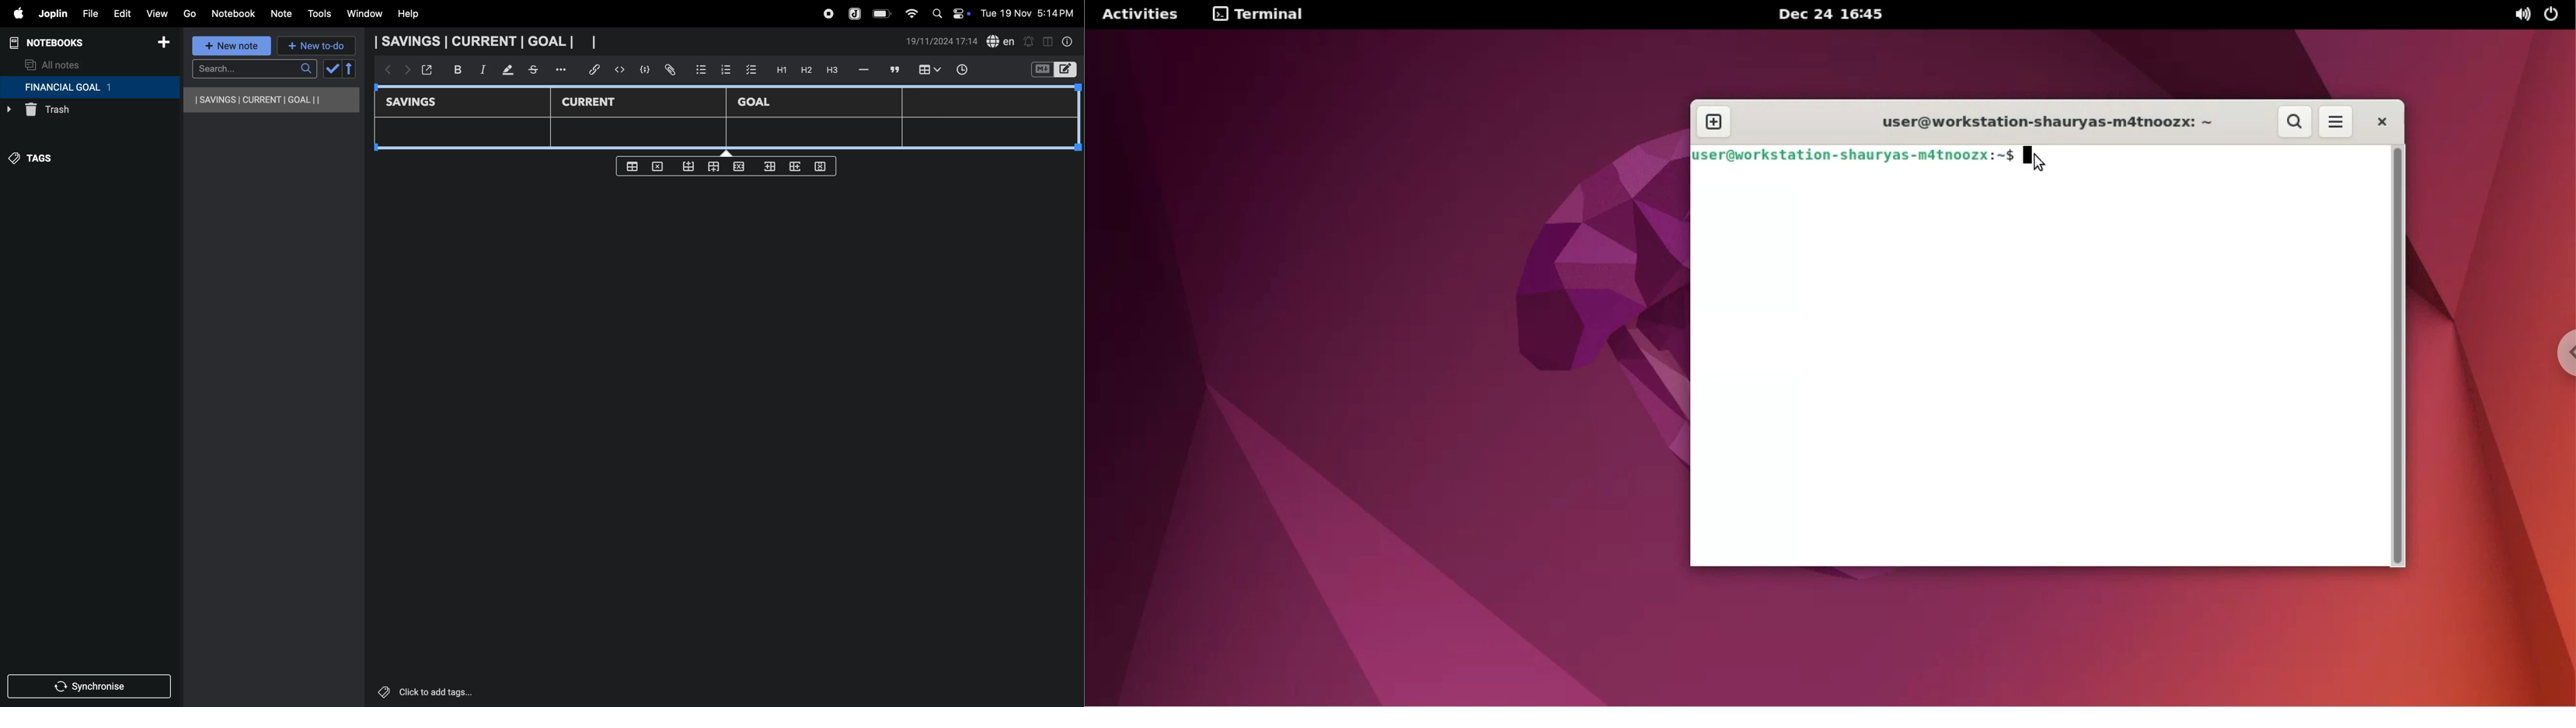 Image resolution: width=2576 pixels, height=728 pixels. I want to click on note, so click(283, 14).